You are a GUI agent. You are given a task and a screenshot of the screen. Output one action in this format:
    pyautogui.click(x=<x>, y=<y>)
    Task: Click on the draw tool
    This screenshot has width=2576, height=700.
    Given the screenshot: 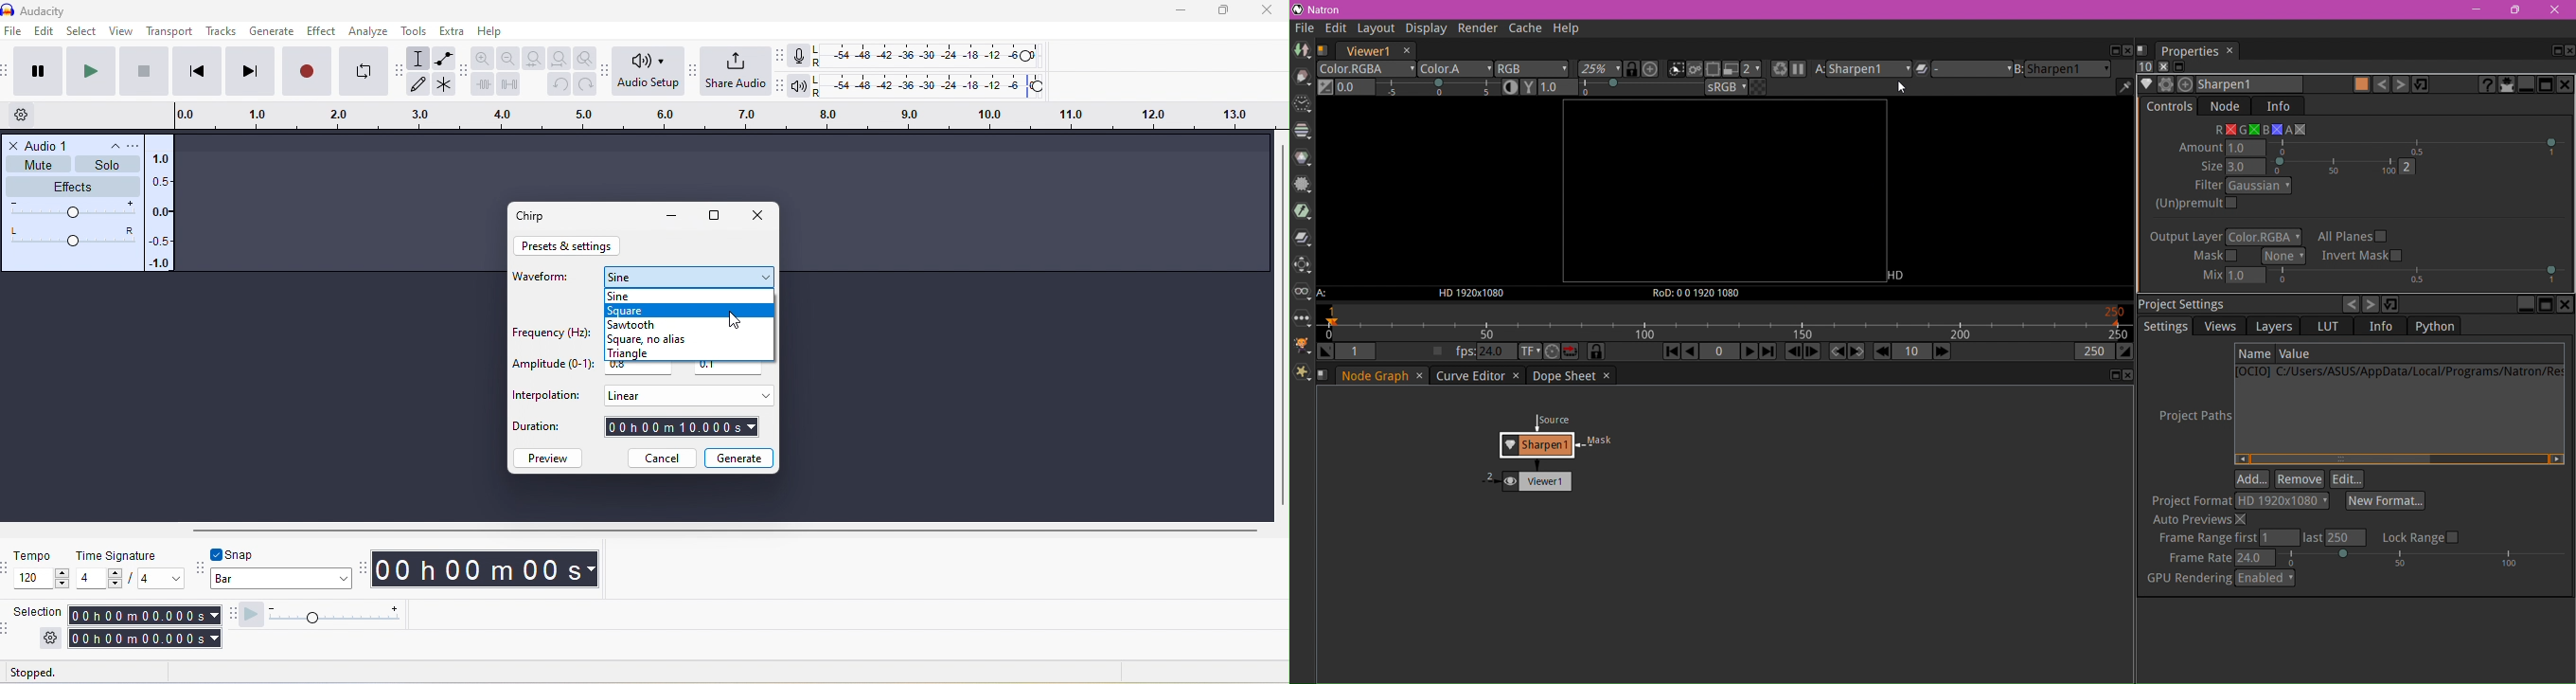 What is the action you would take?
    pyautogui.click(x=418, y=84)
    